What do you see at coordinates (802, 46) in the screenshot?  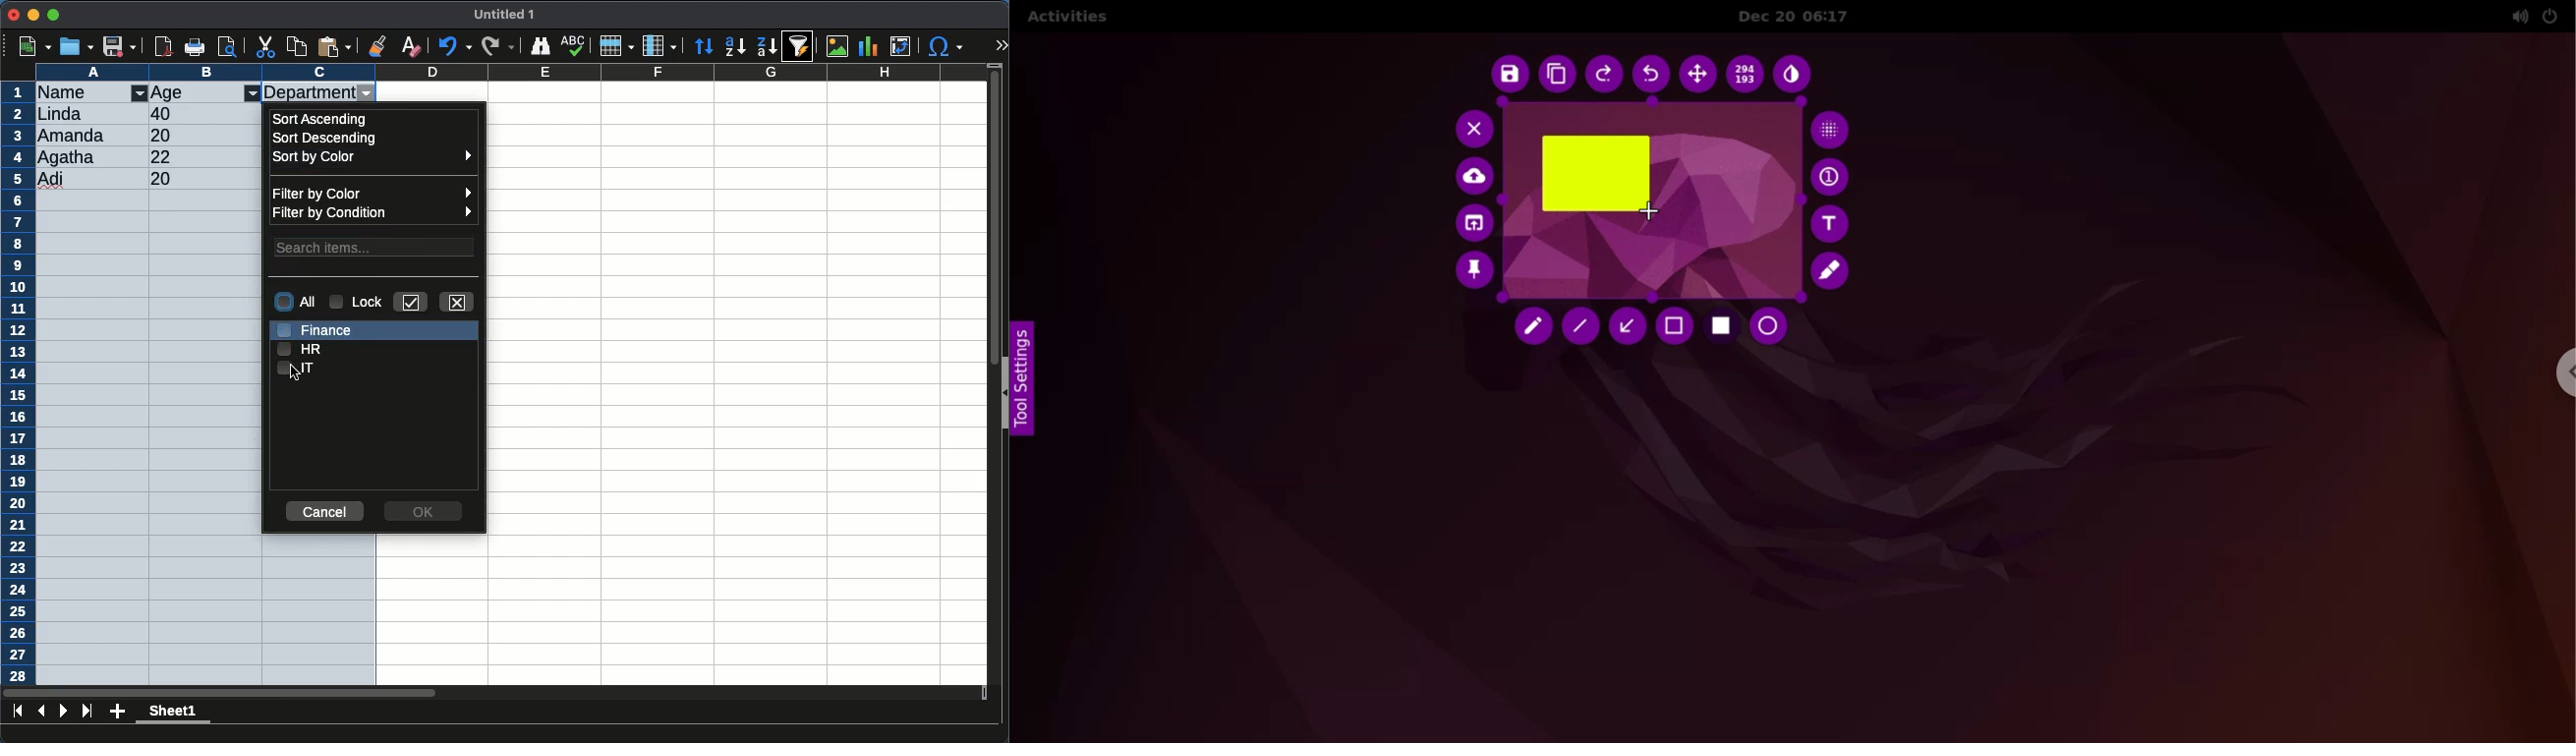 I see `sort` at bounding box center [802, 46].